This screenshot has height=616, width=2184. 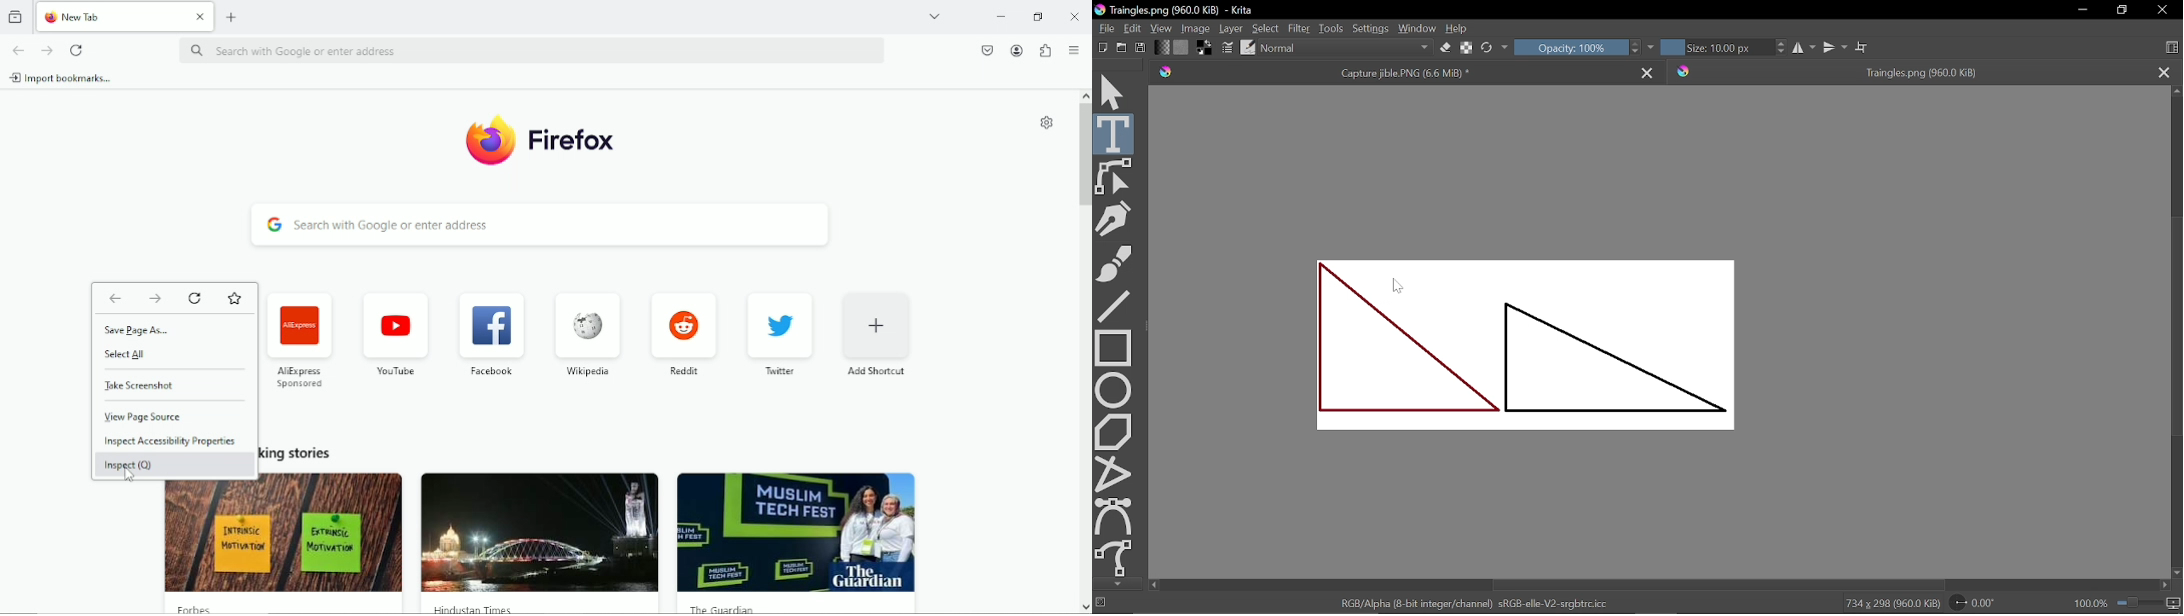 I want to click on Open application menu, so click(x=1073, y=49).